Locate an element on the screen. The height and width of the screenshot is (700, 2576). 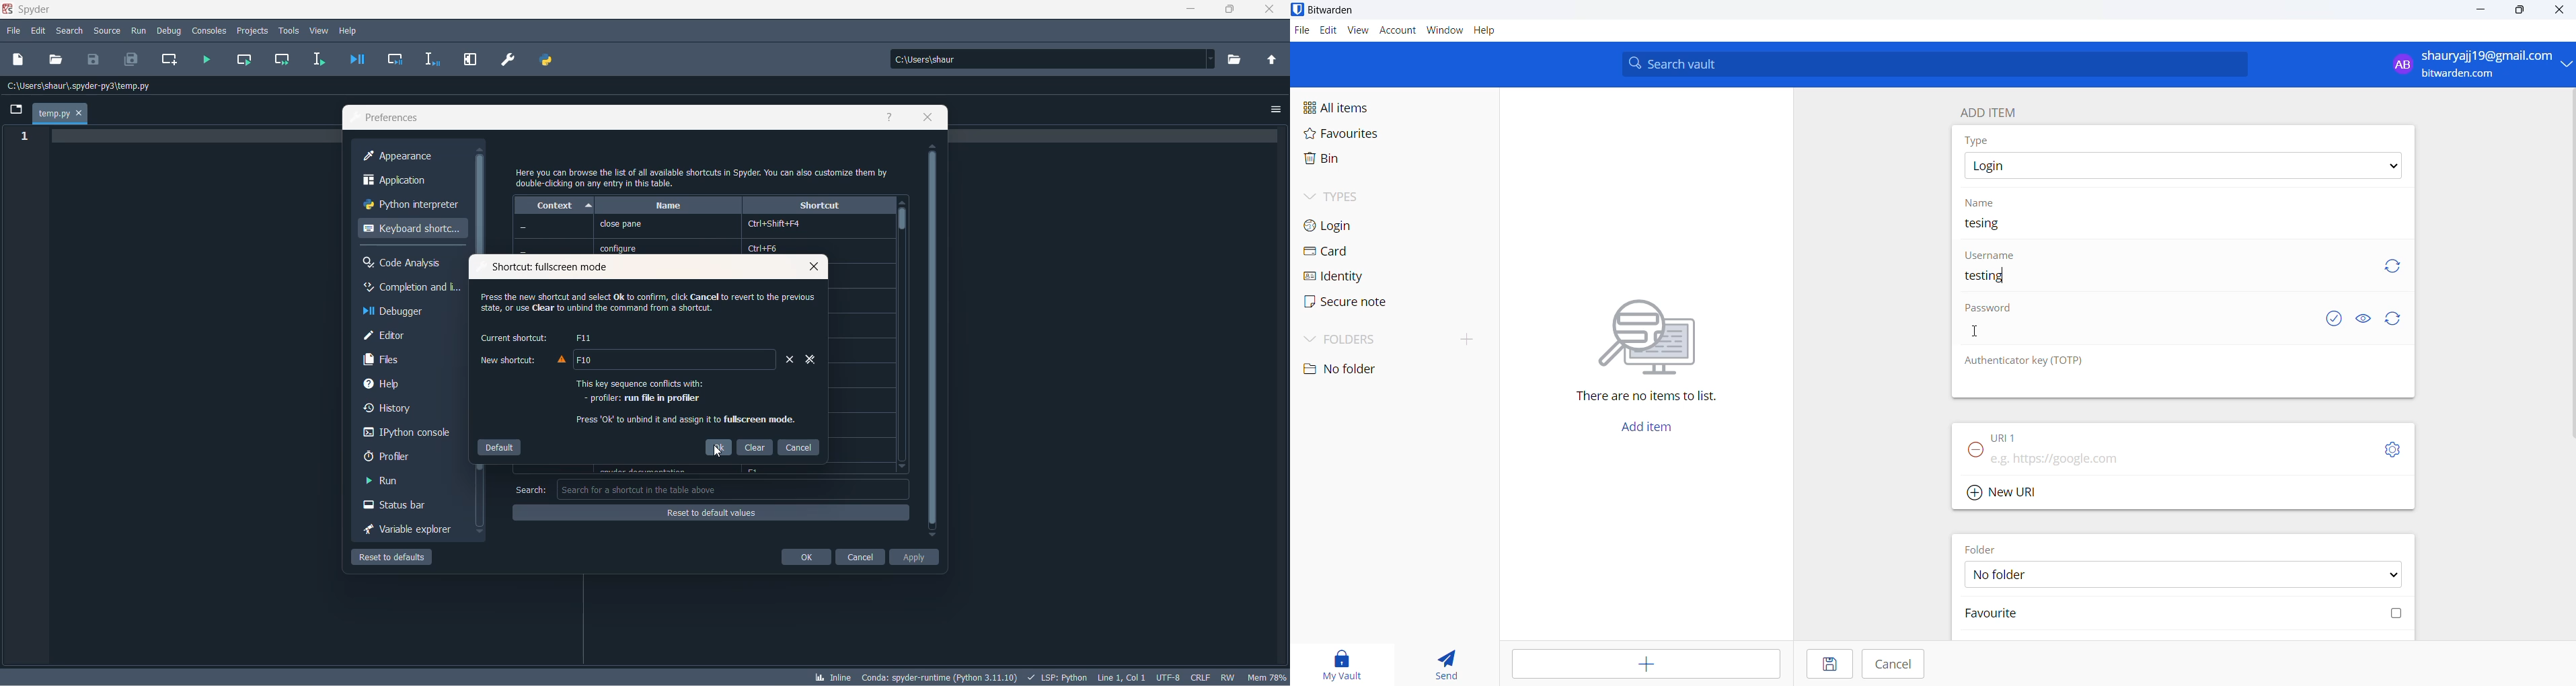
secure note is located at coordinates (1363, 304).